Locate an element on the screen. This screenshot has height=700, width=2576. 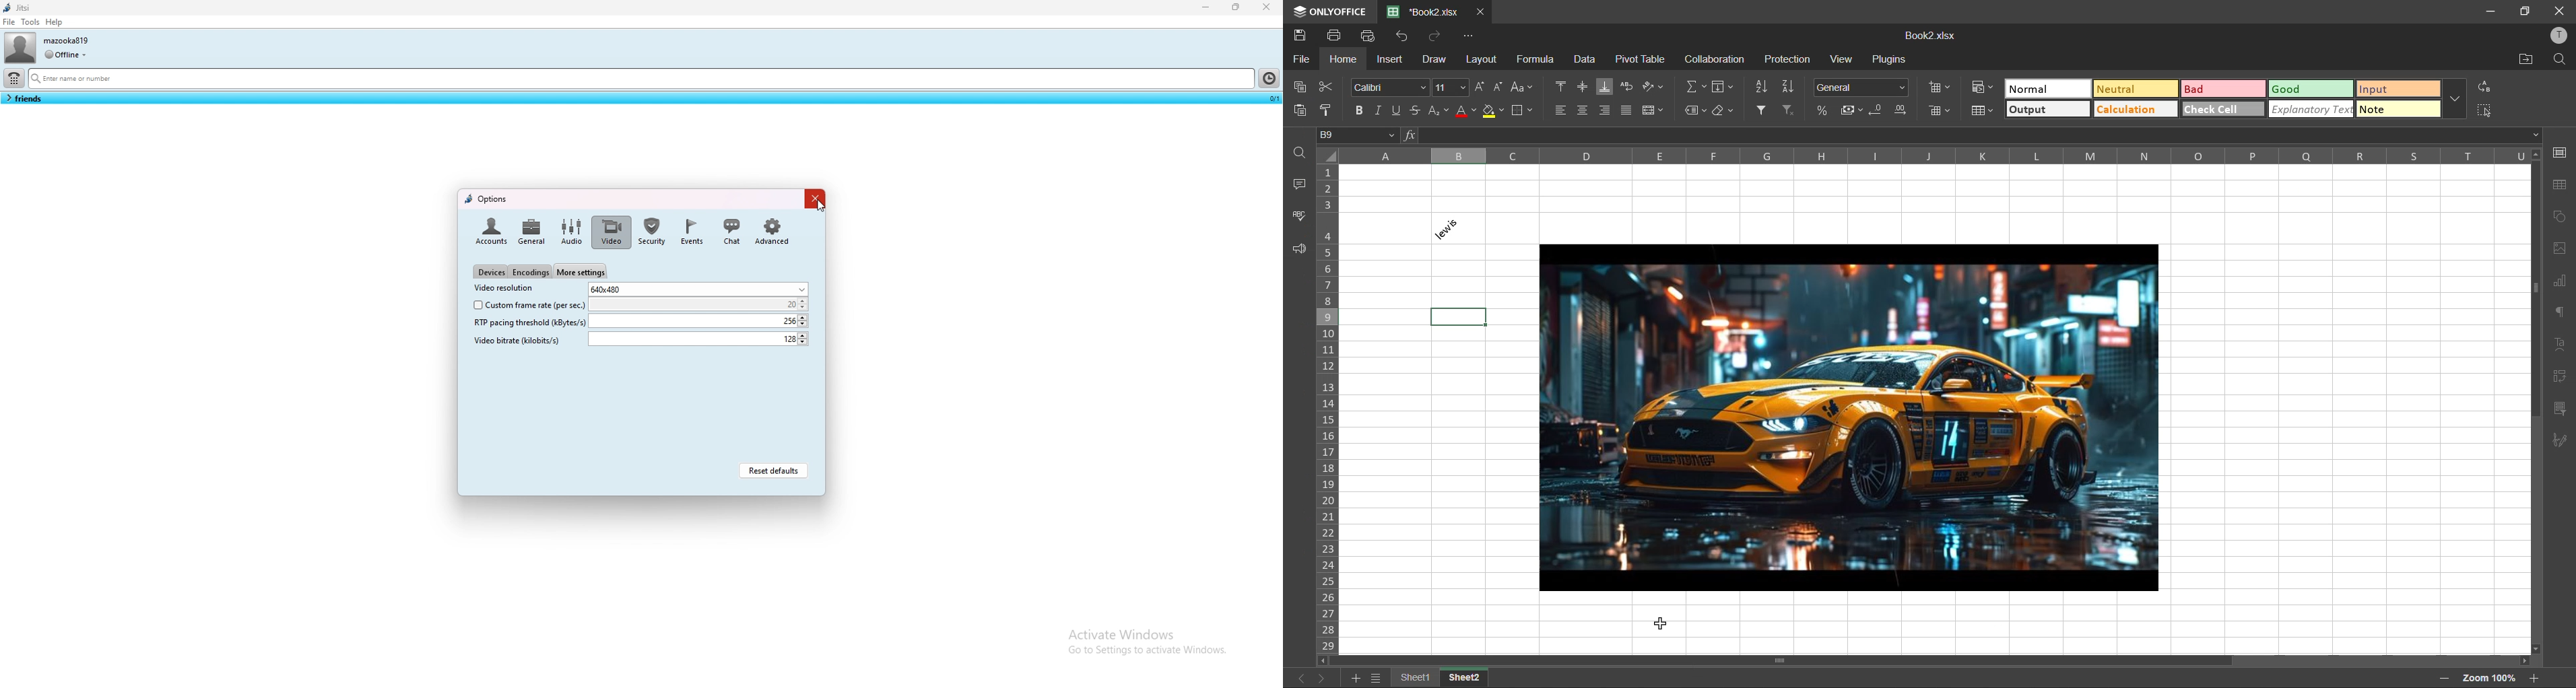
named ranges is located at coordinates (1695, 110).